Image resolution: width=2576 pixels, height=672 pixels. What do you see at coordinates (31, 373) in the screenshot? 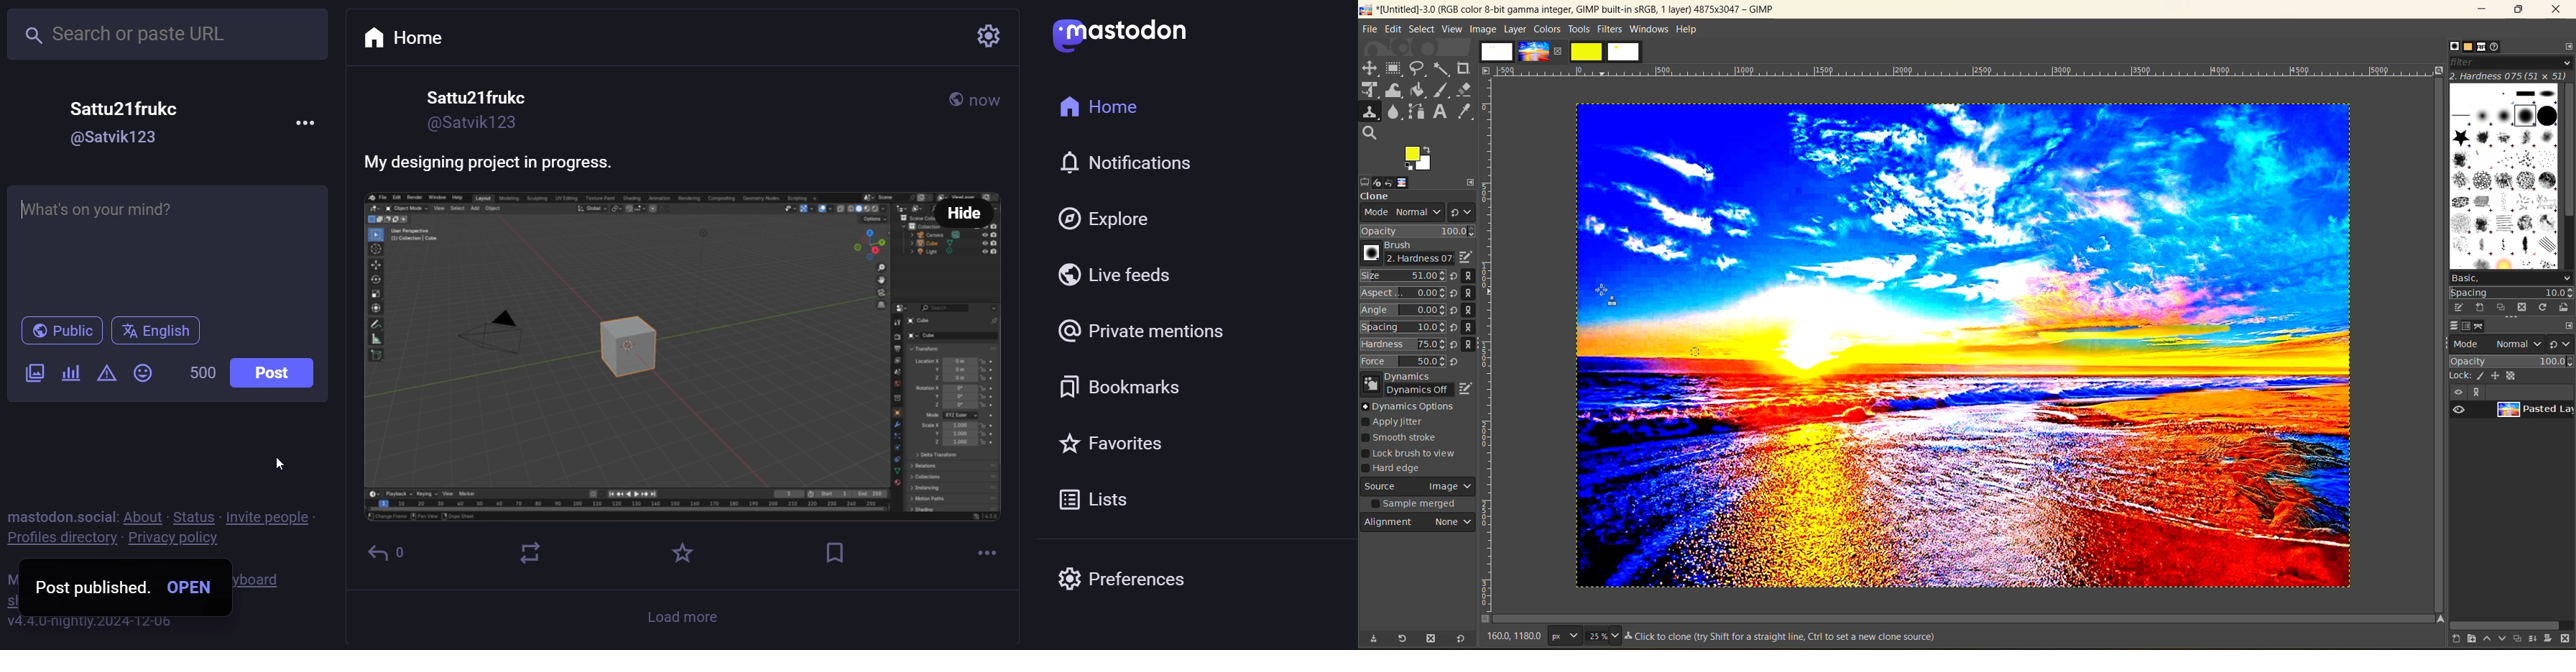
I see `images/videos` at bounding box center [31, 373].